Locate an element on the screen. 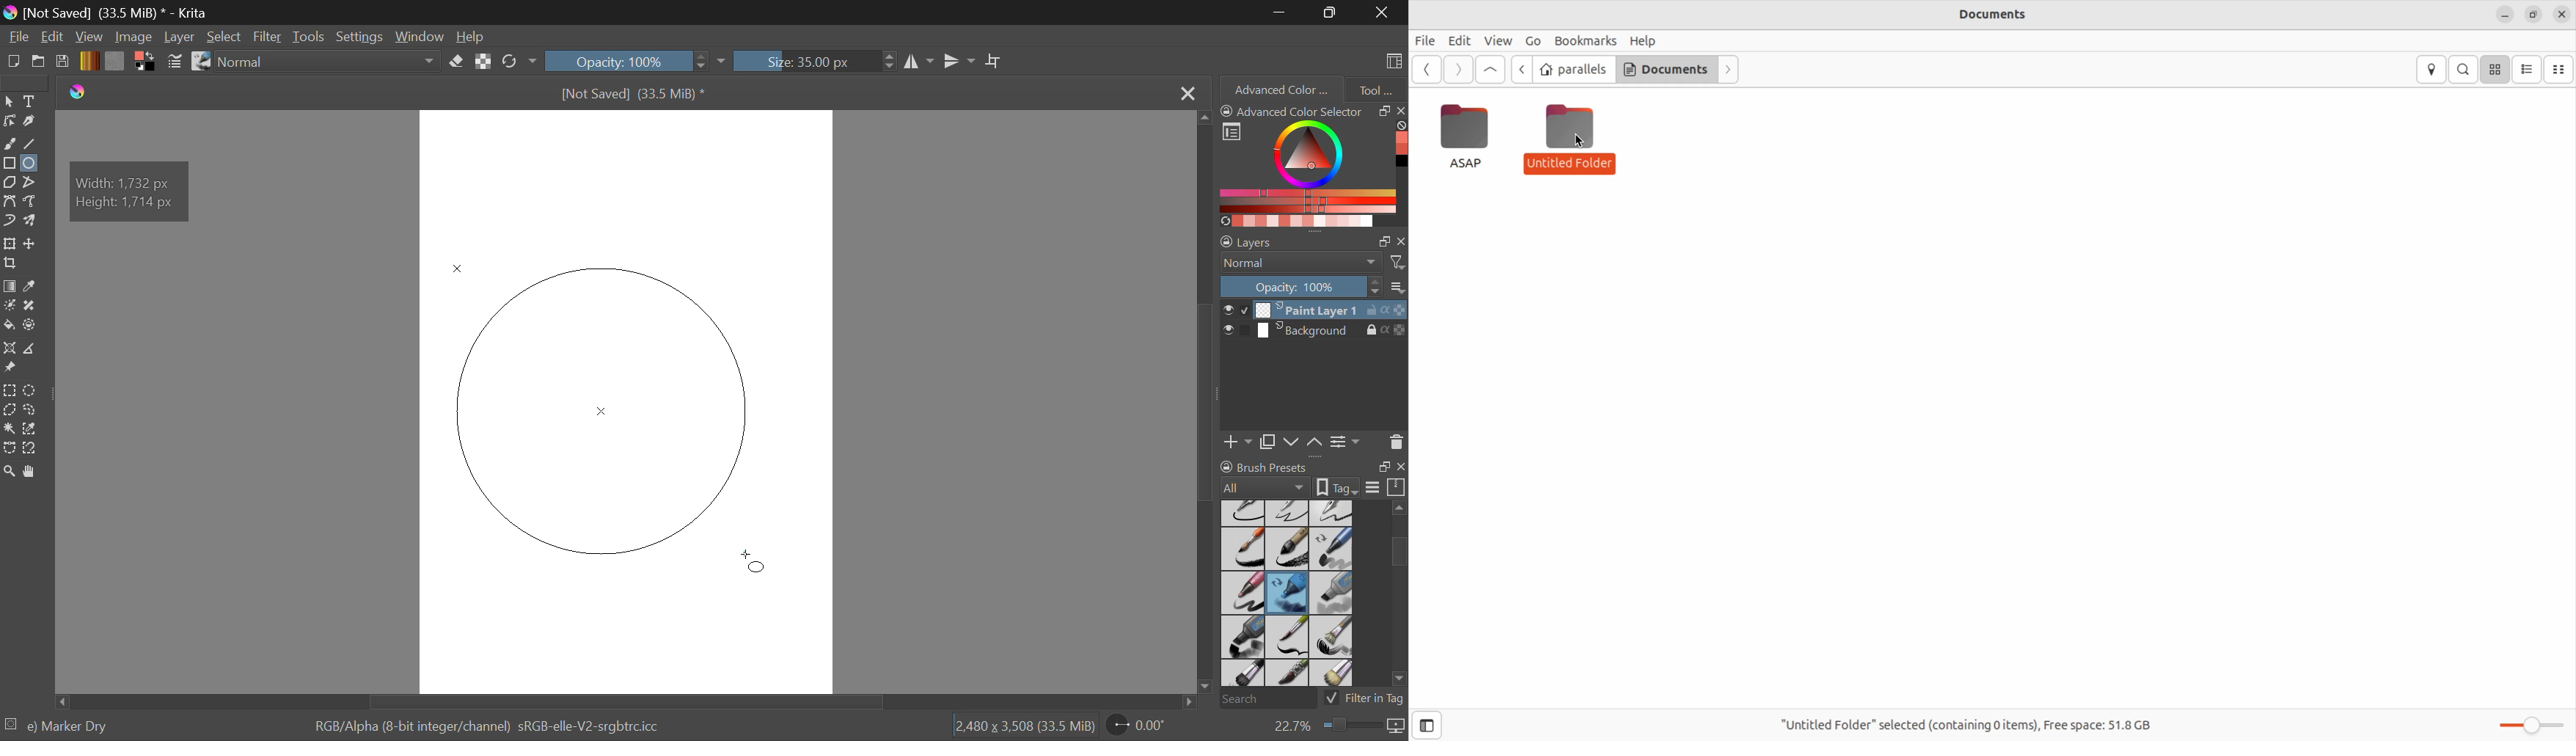  Move Layers is located at coordinates (1304, 440).